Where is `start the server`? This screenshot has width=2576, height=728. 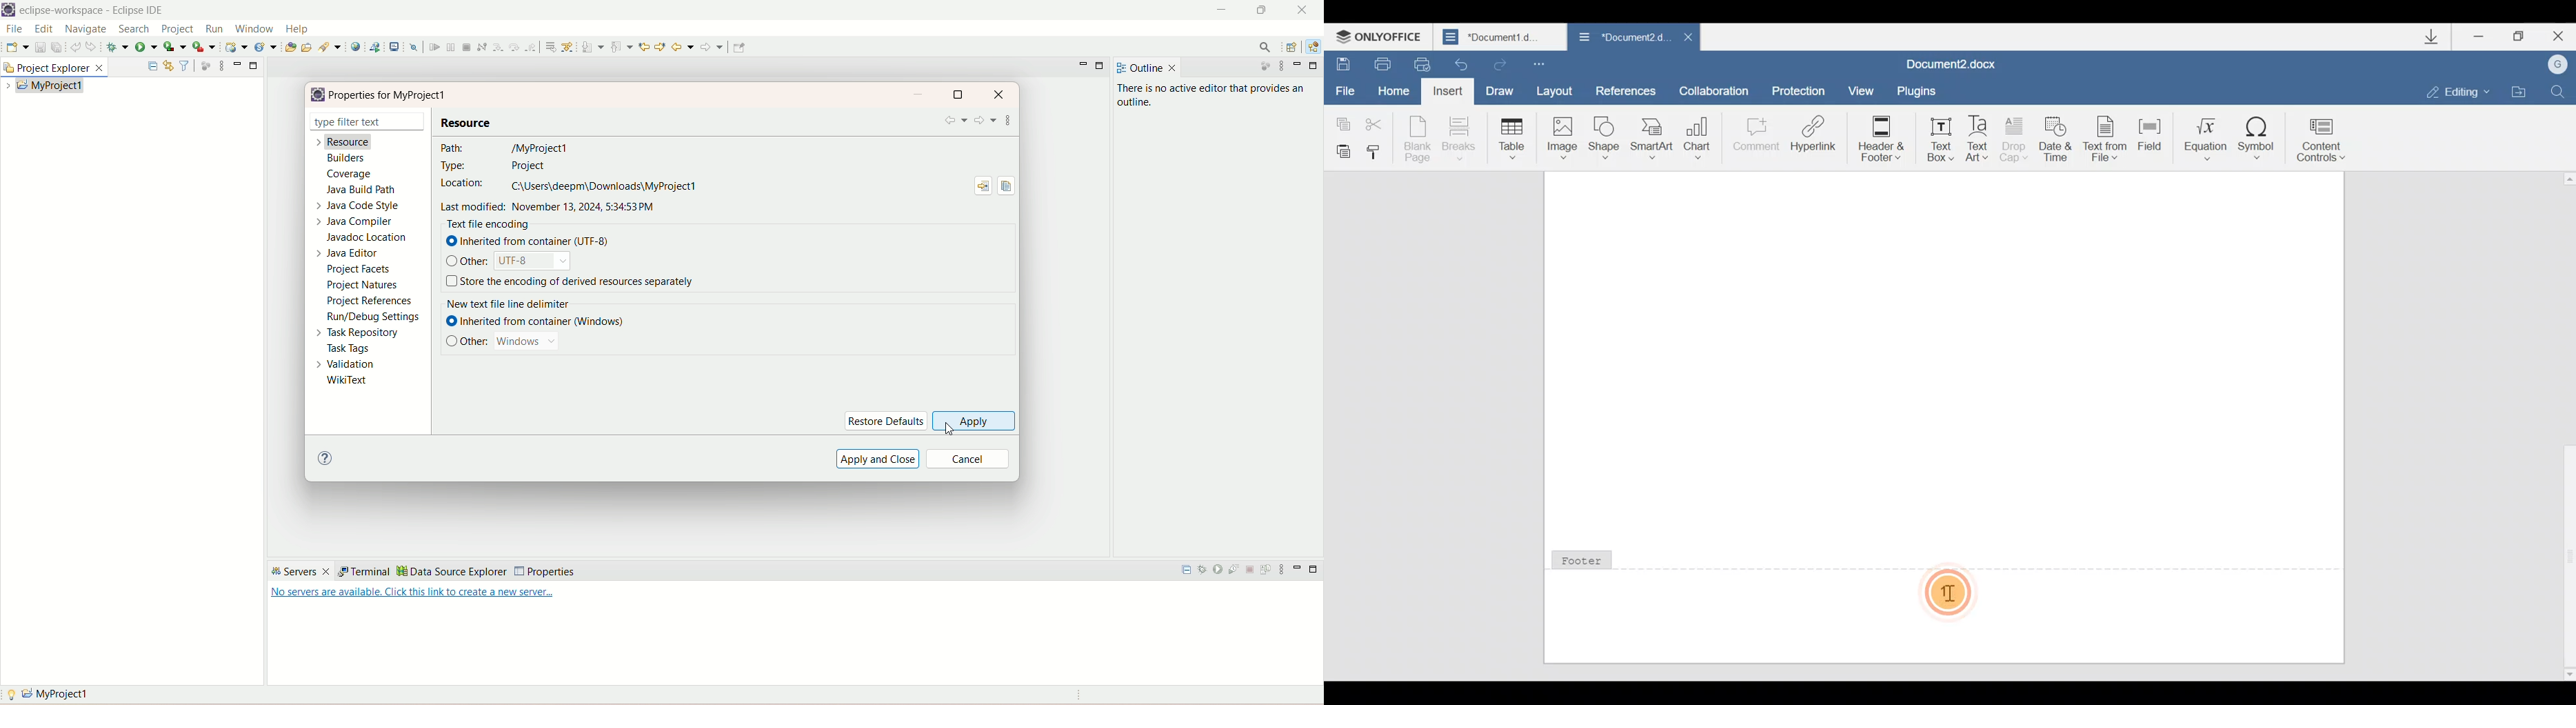
start the server is located at coordinates (1220, 572).